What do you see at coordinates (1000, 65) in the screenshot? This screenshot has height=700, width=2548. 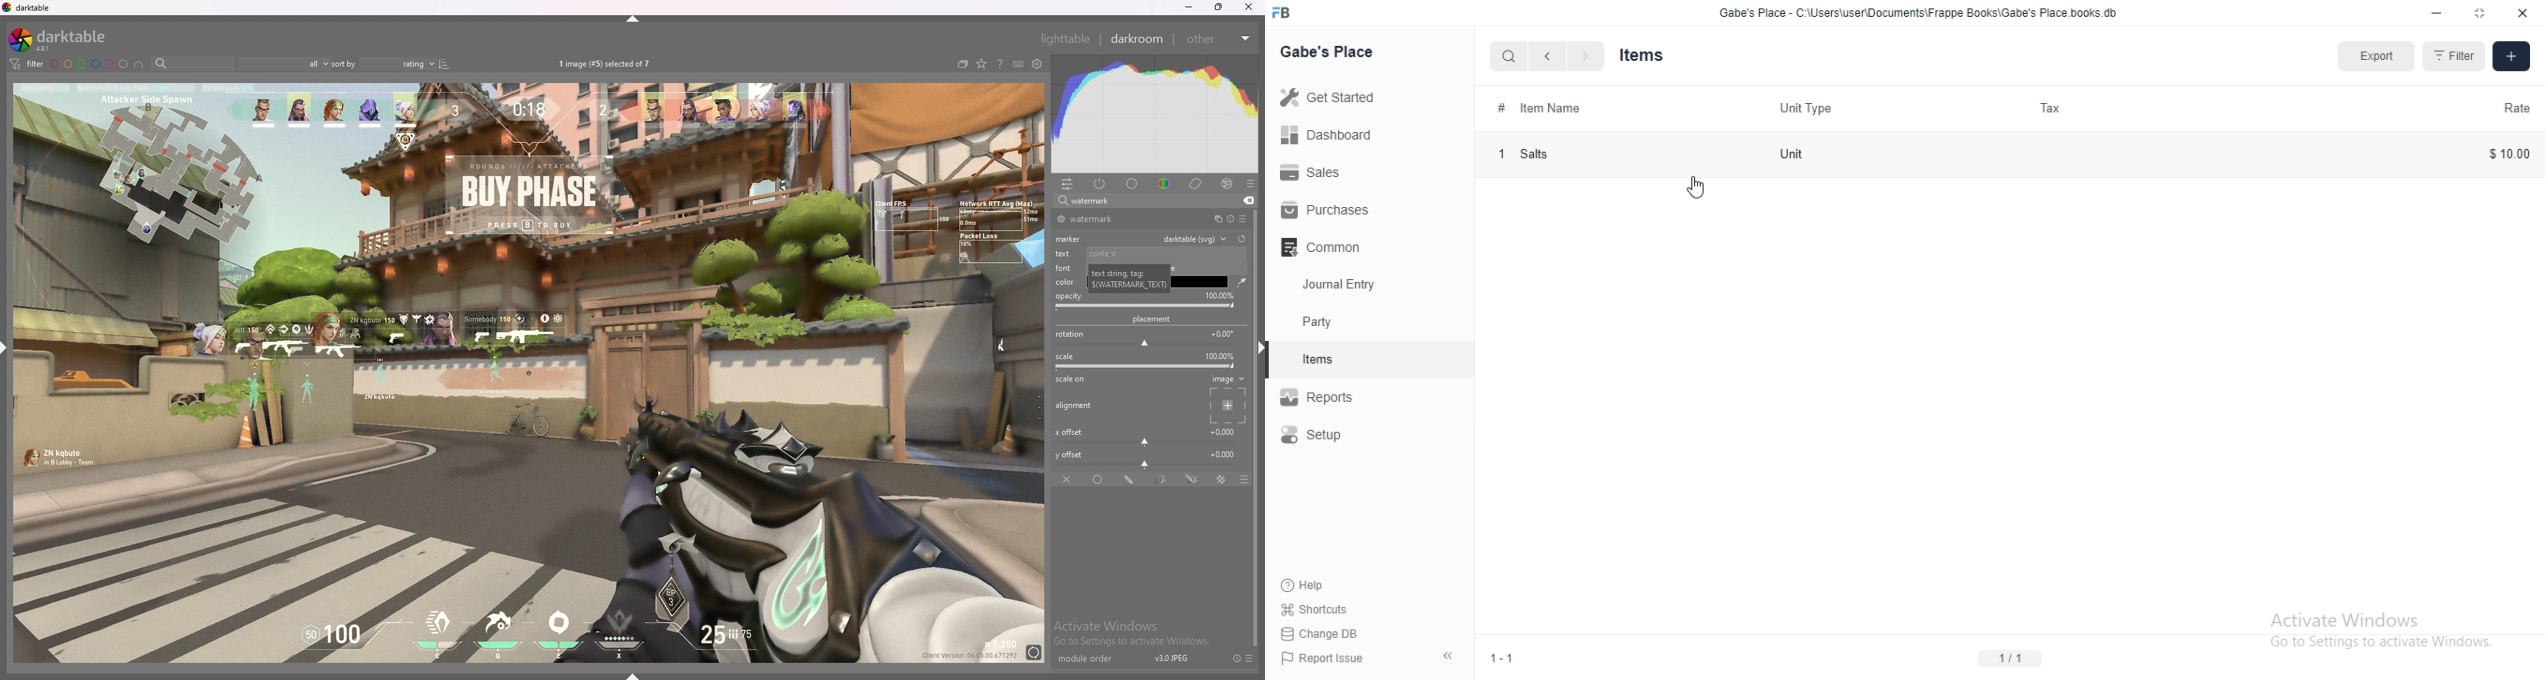 I see `help` at bounding box center [1000, 65].